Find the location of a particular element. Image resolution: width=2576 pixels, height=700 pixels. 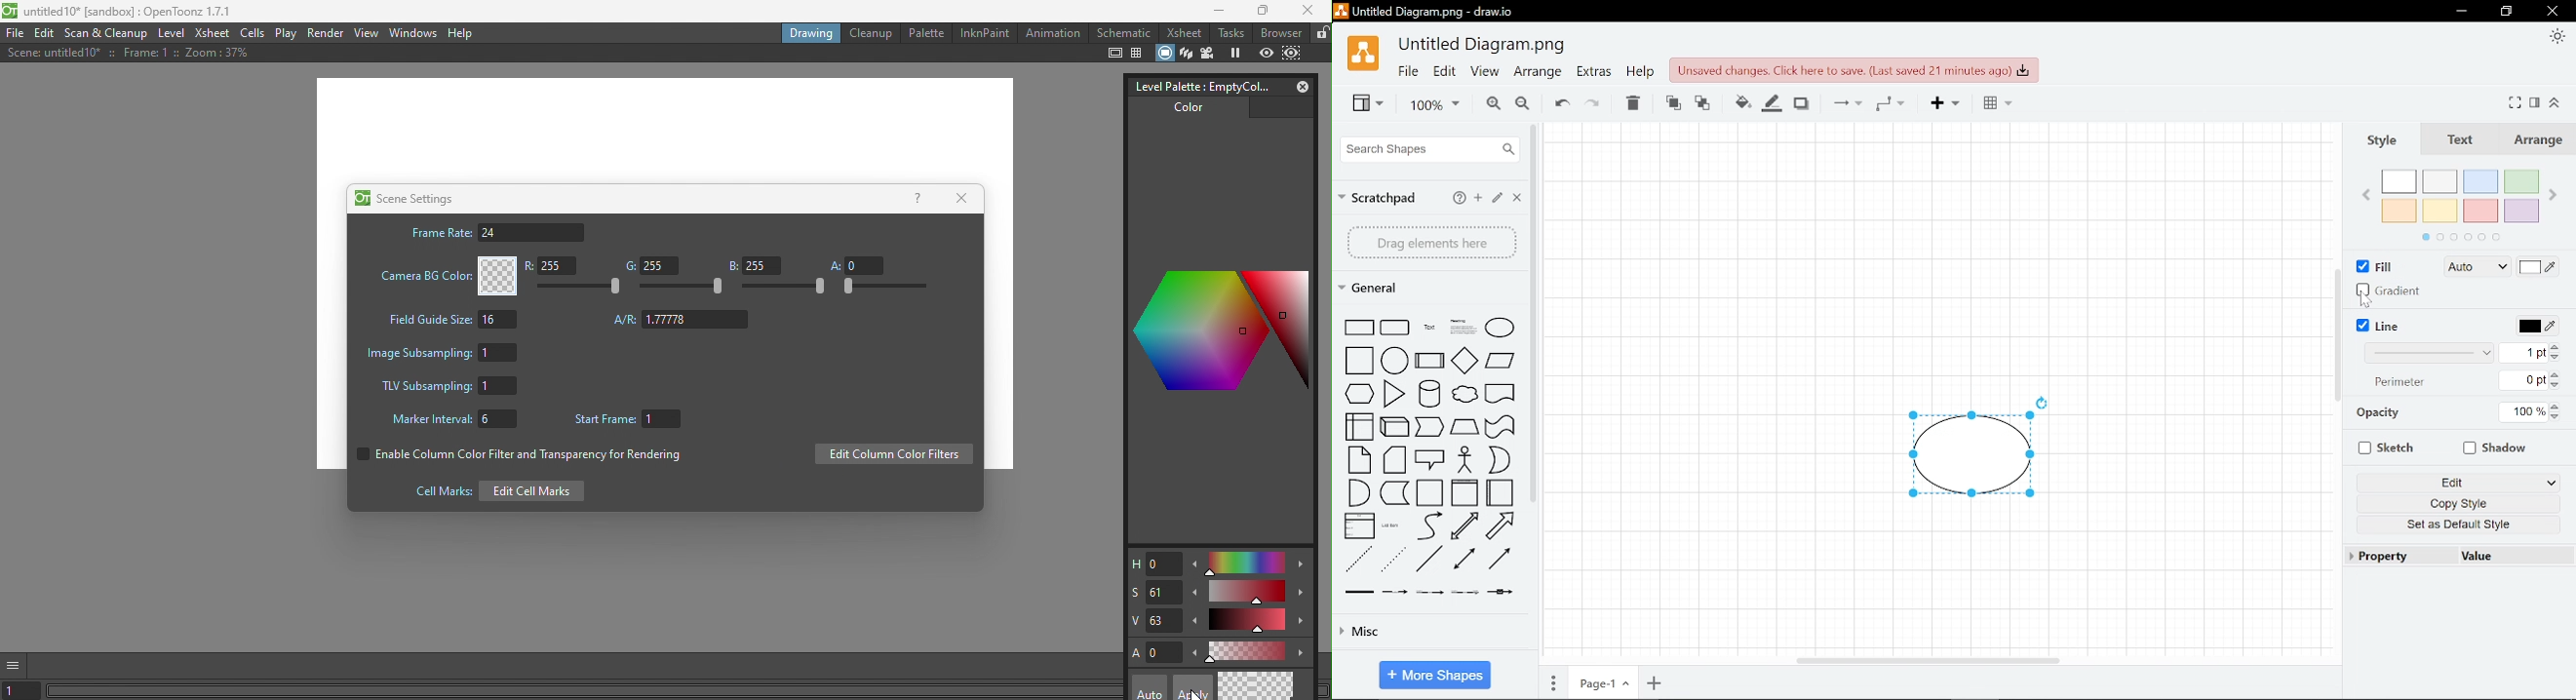

Auto is located at coordinates (2480, 267).